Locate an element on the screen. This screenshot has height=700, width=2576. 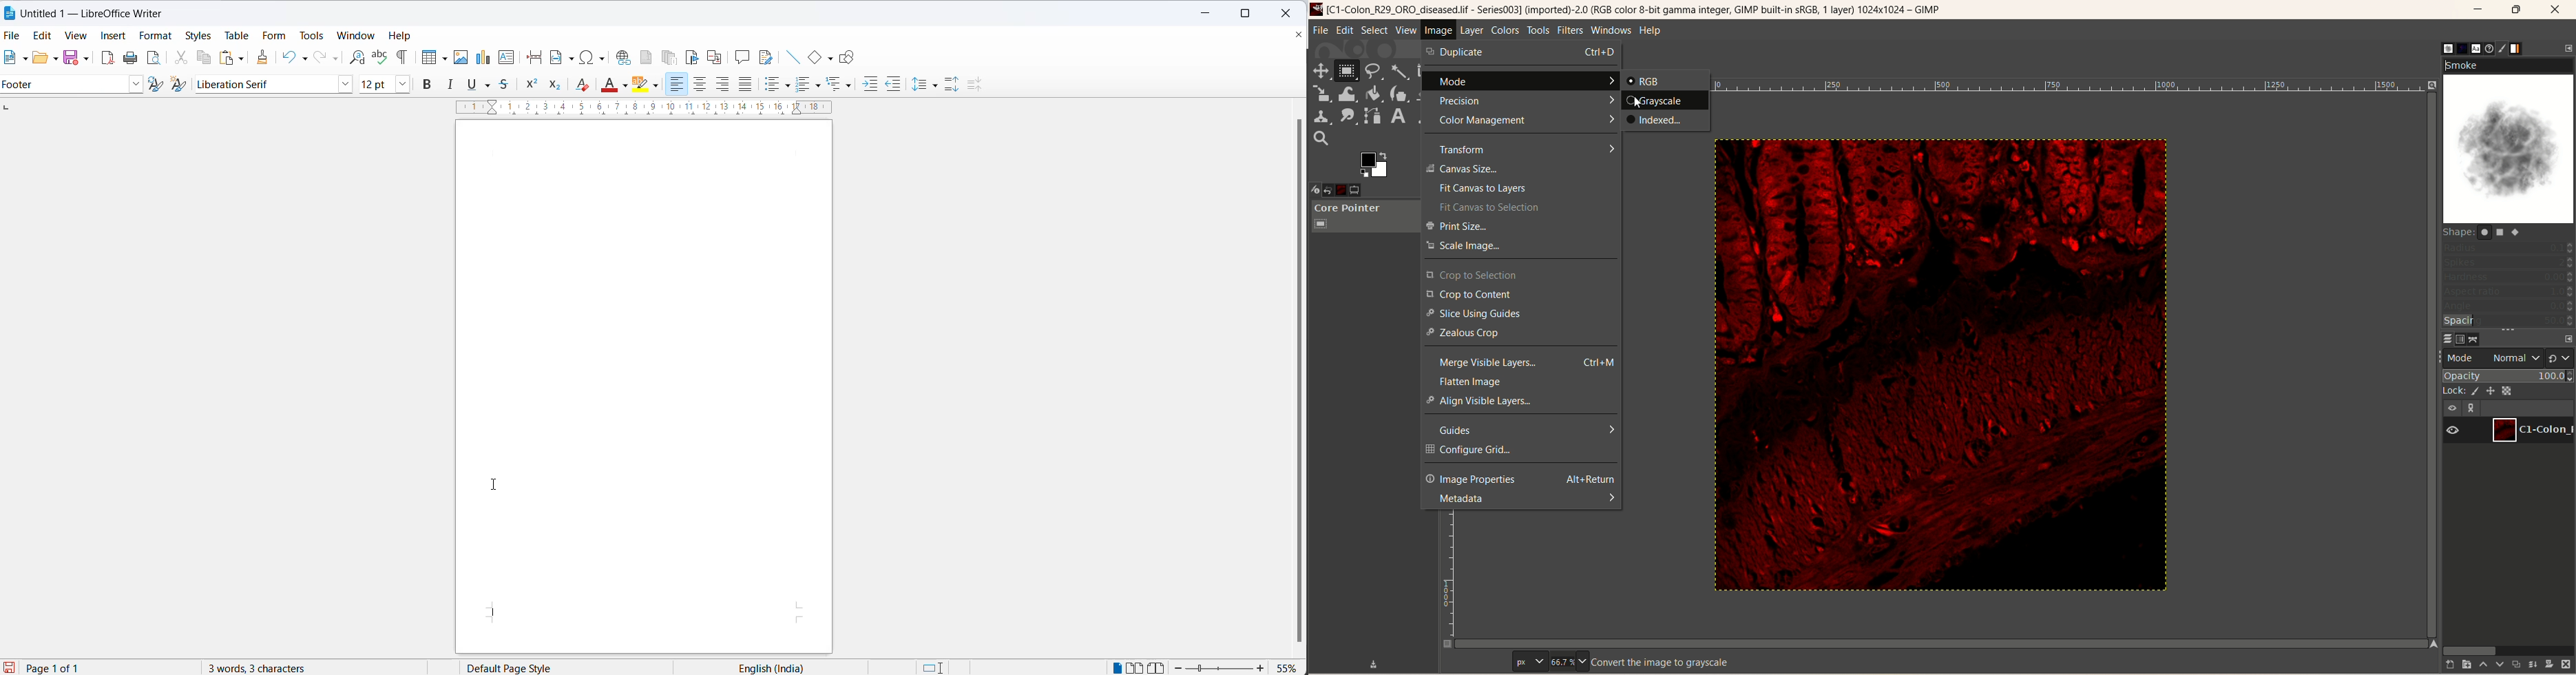
close is located at coordinates (1290, 12).